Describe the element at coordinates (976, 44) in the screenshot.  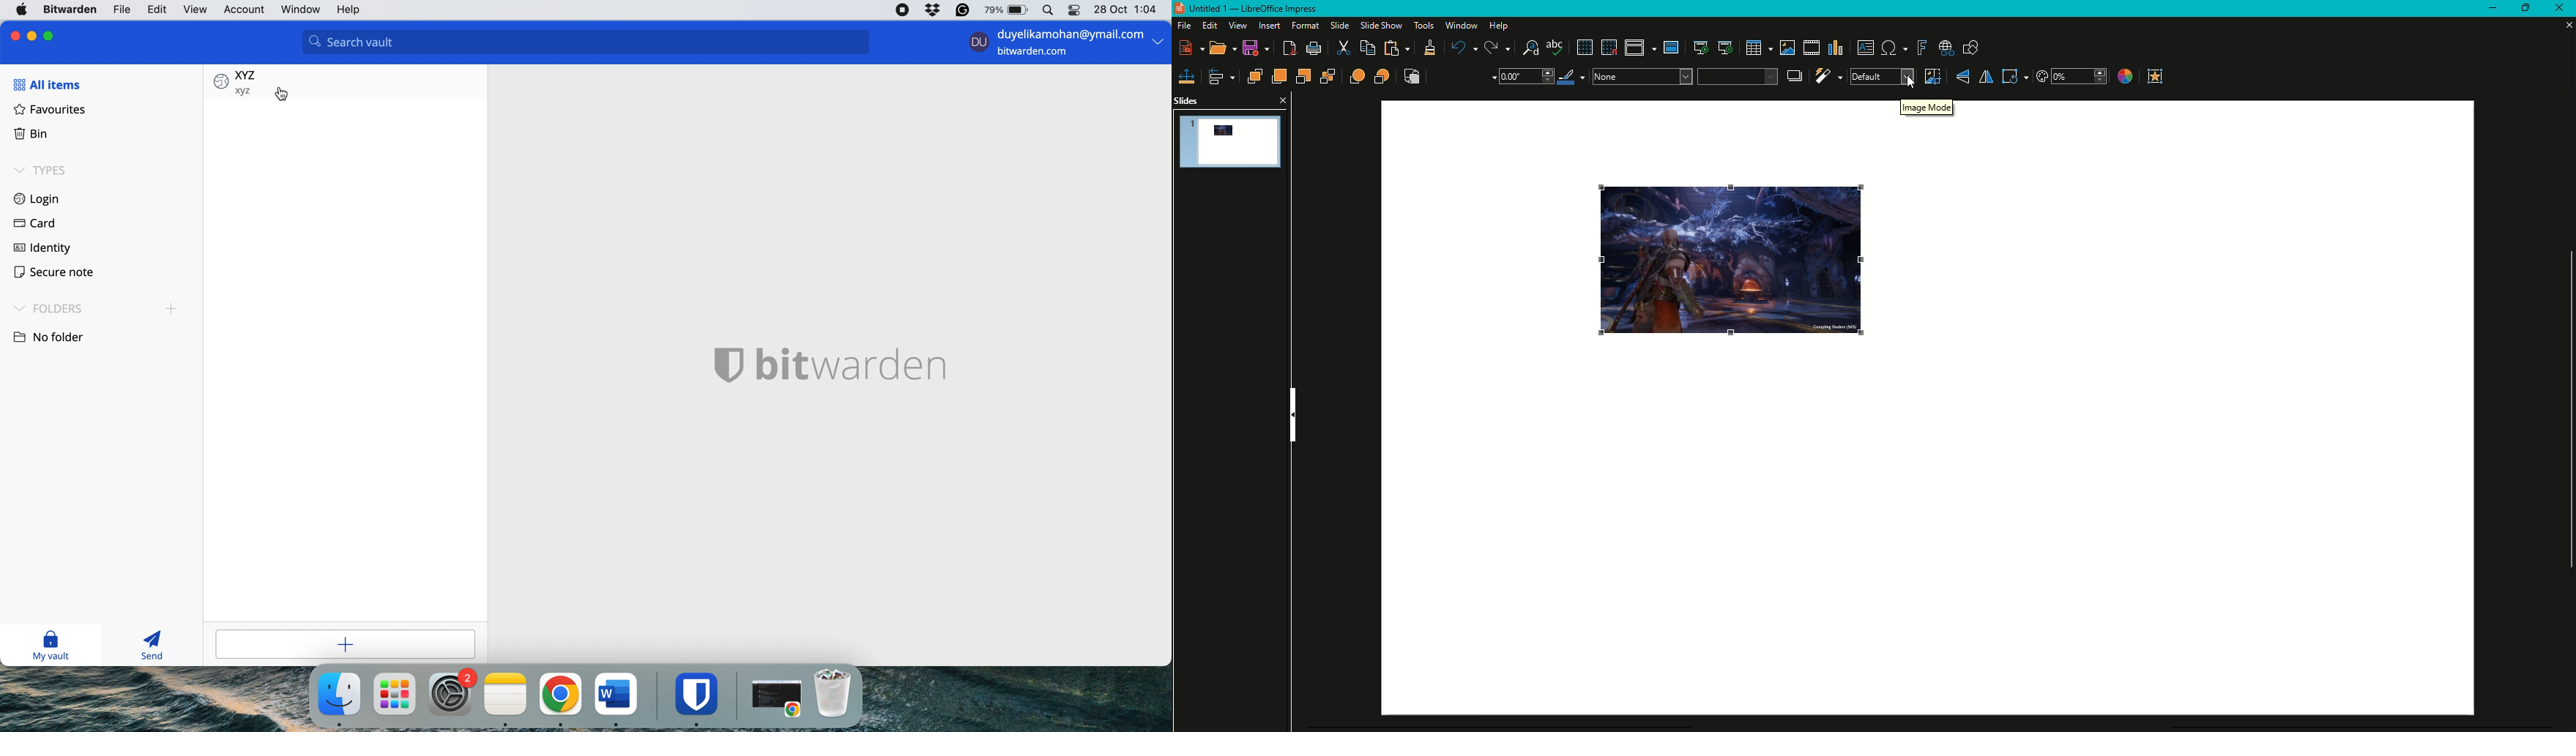
I see `user profile` at that location.